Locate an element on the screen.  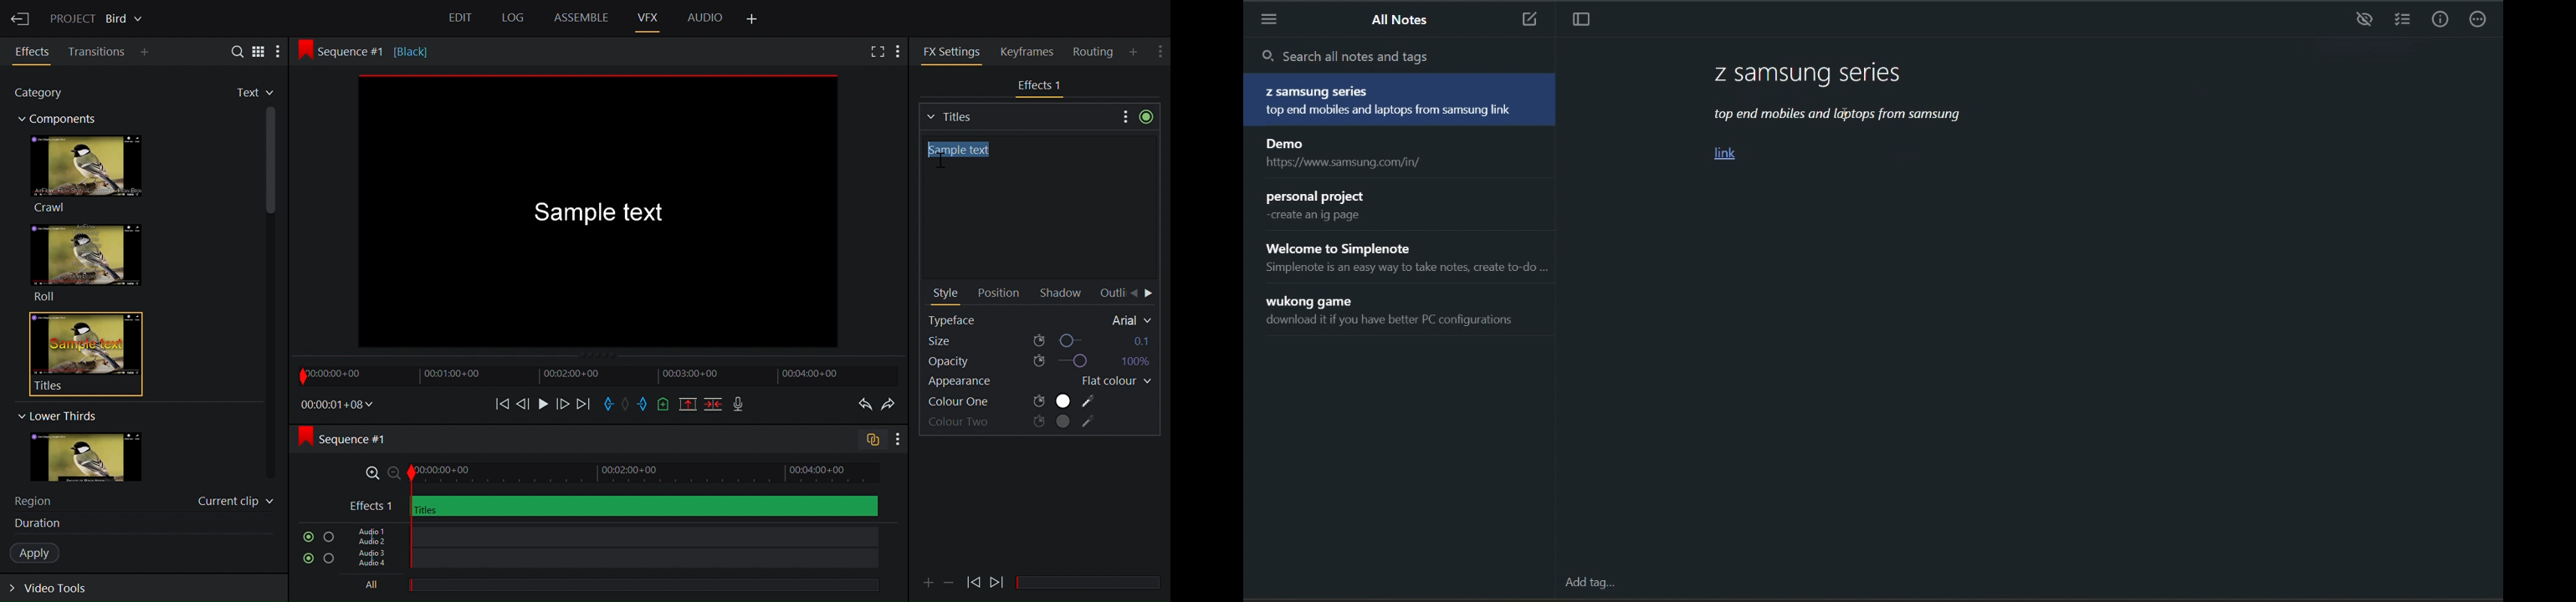
Components is located at coordinates (63, 121).